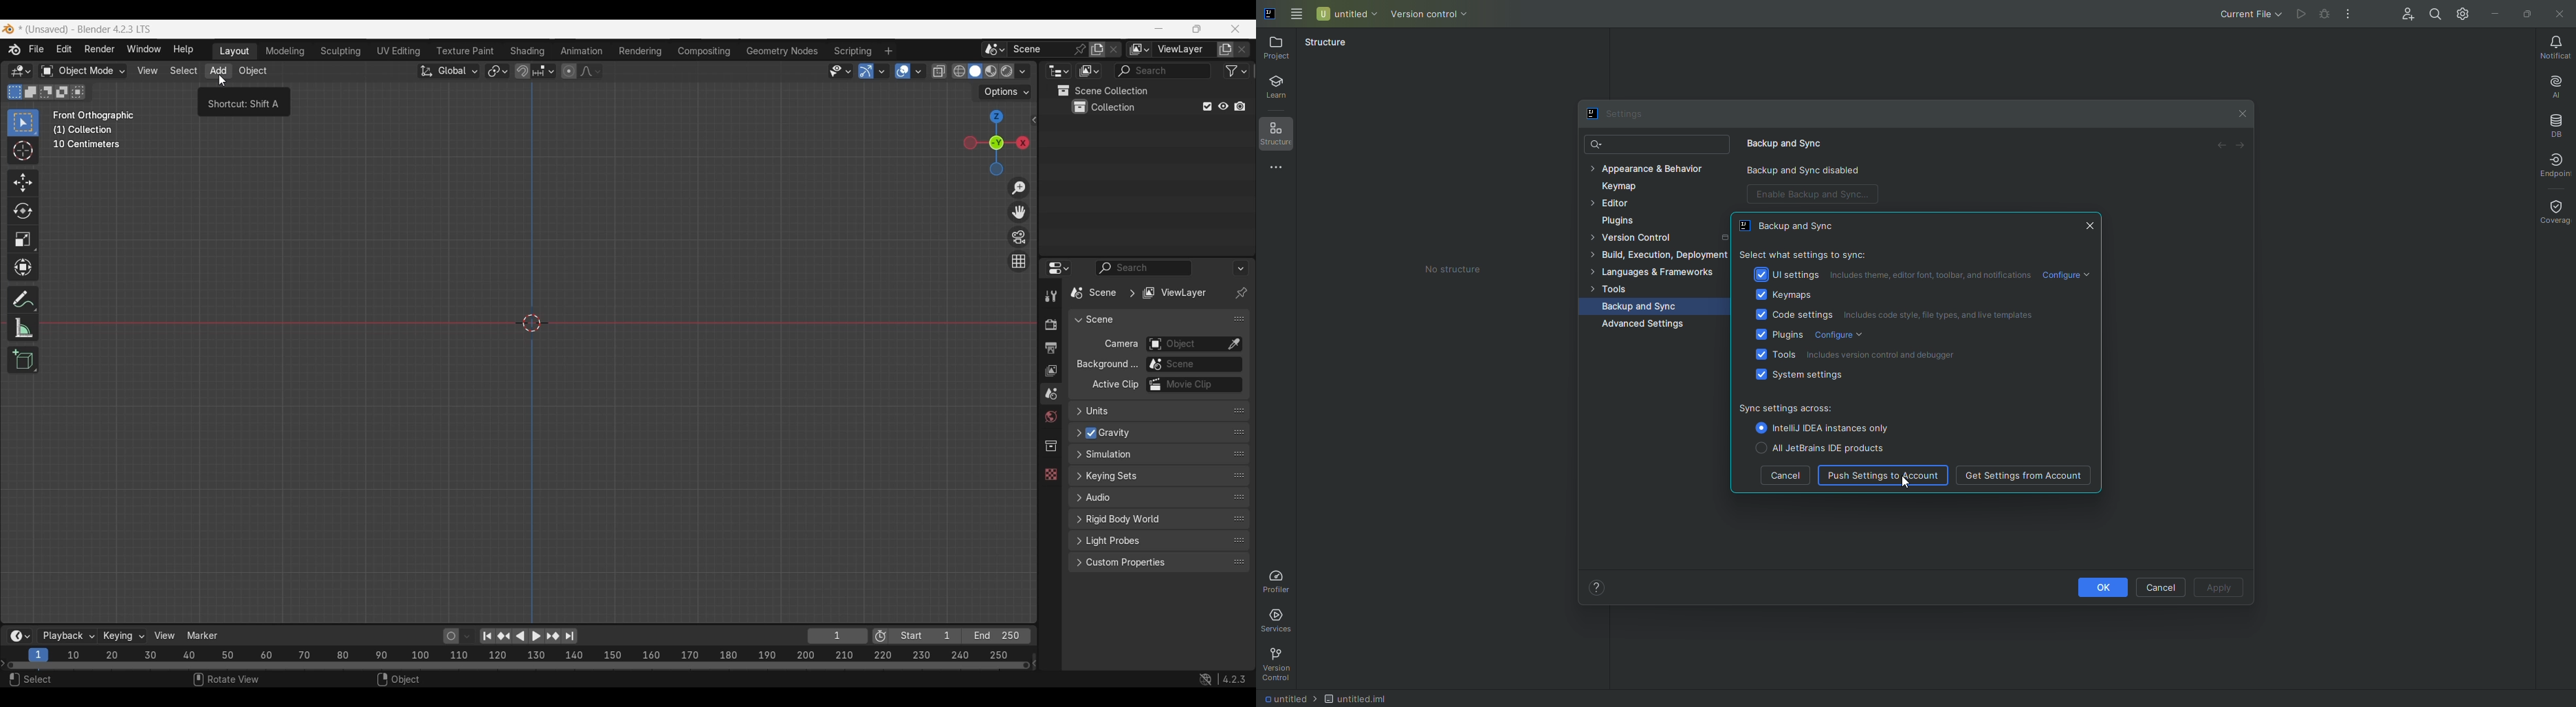 The width and height of the screenshot is (2576, 728). What do you see at coordinates (1048, 49) in the screenshot?
I see `Pin scene to workspace` at bounding box center [1048, 49].